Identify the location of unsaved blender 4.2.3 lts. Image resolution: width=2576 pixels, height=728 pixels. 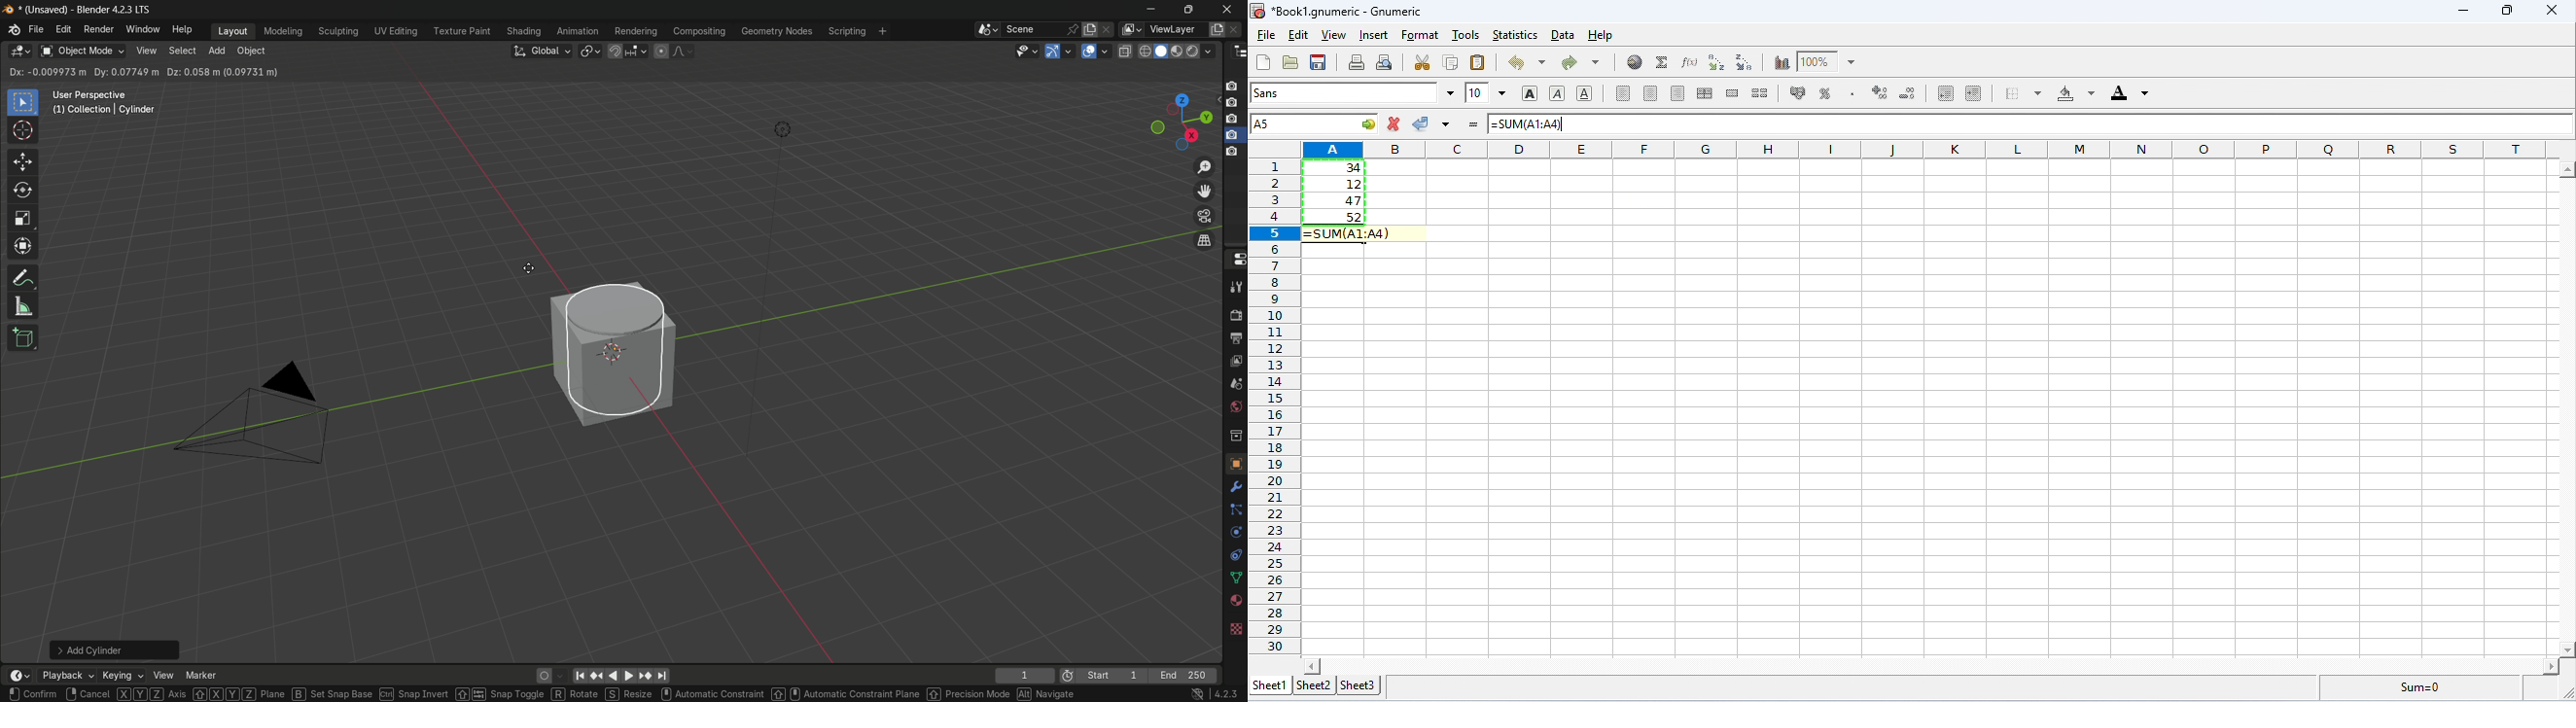
(90, 8).